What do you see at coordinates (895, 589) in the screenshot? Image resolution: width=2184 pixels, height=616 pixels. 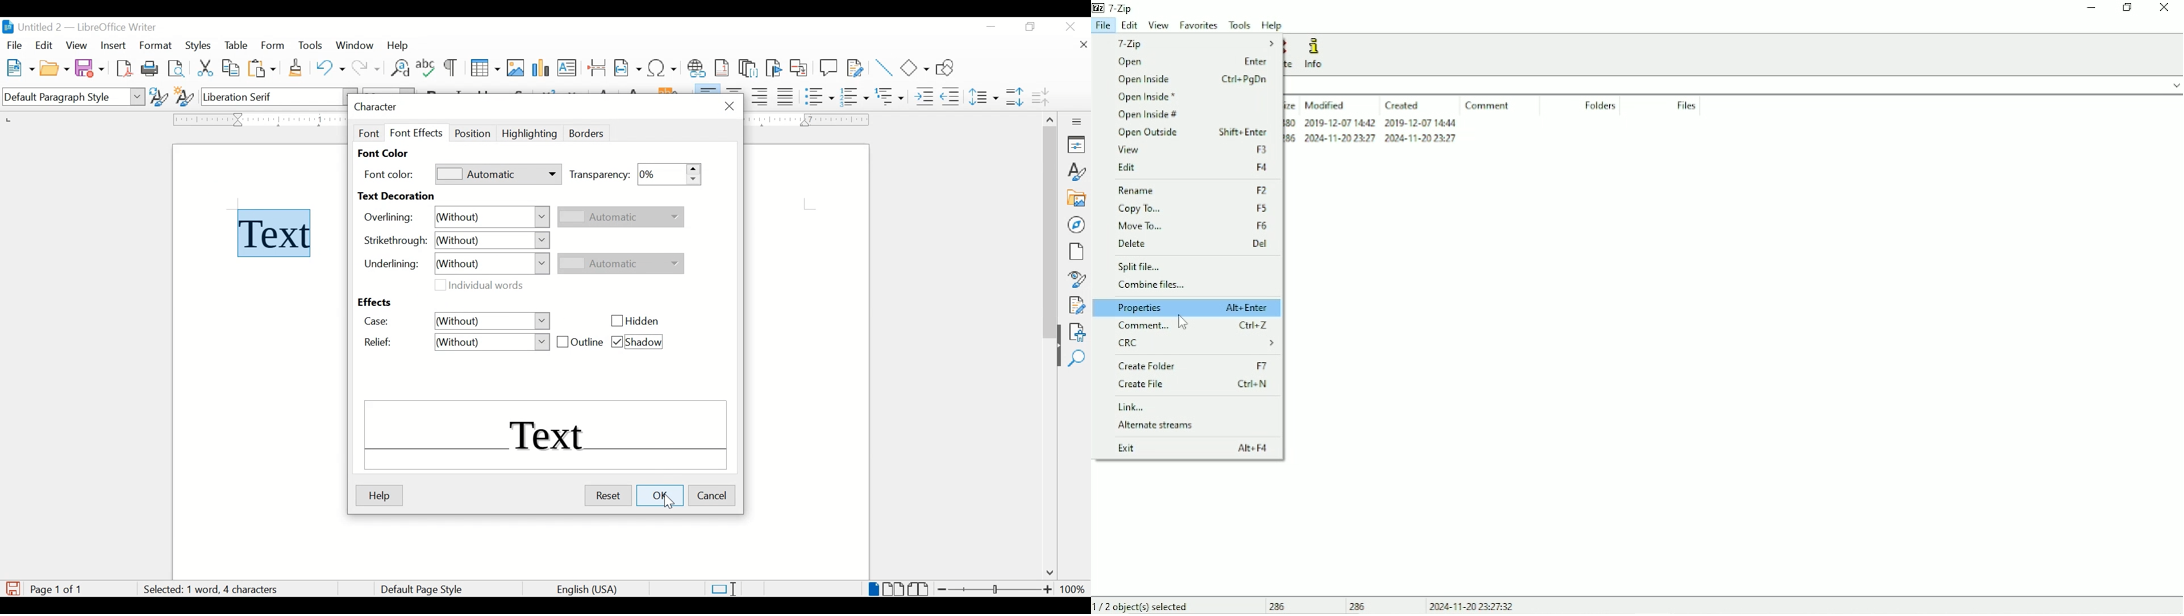 I see `multi page view` at bounding box center [895, 589].